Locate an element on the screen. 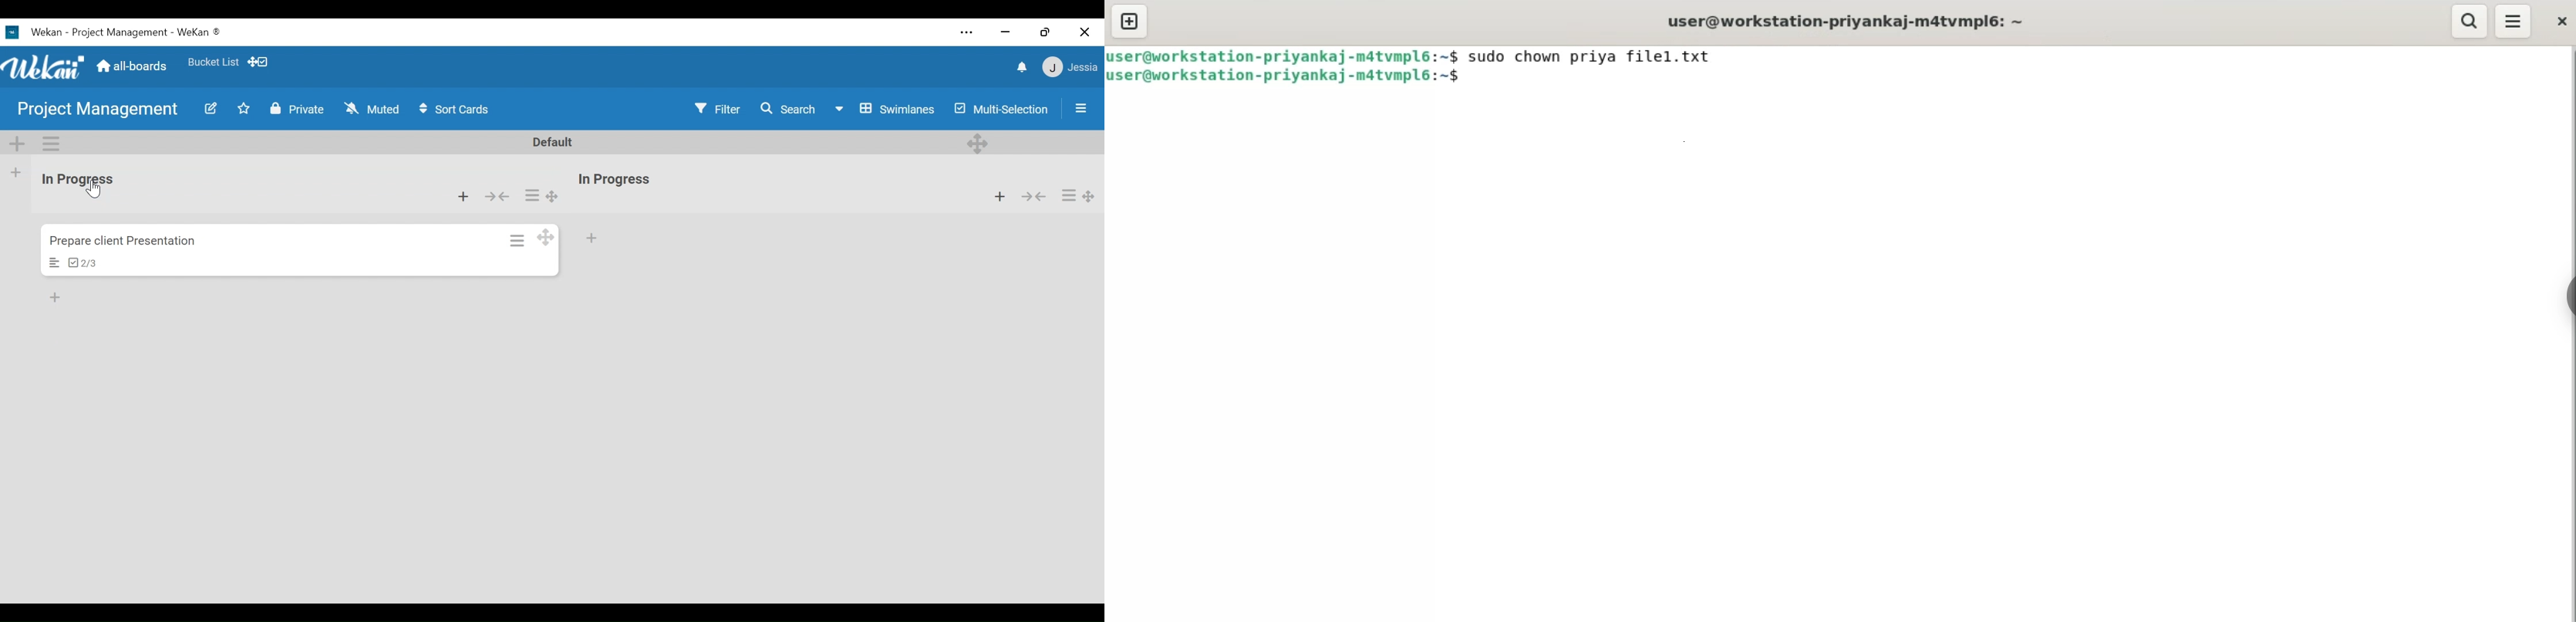 The height and width of the screenshot is (644, 2576). new tab is located at coordinates (1131, 22).